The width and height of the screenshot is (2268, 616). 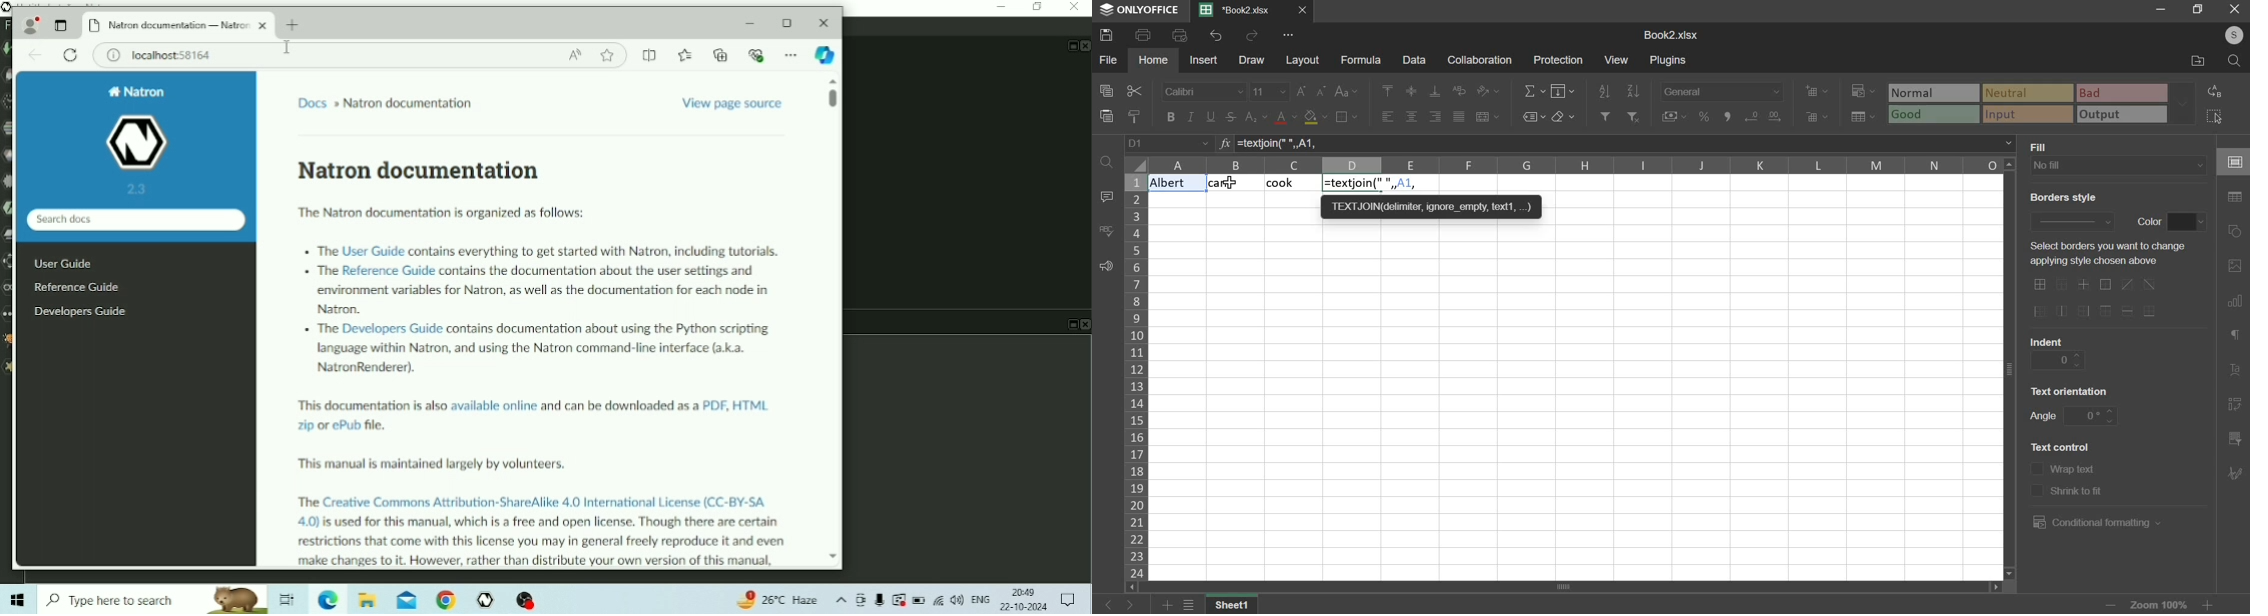 What do you see at coordinates (1306, 12) in the screenshot?
I see `close` at bounding box center [1306, 12].